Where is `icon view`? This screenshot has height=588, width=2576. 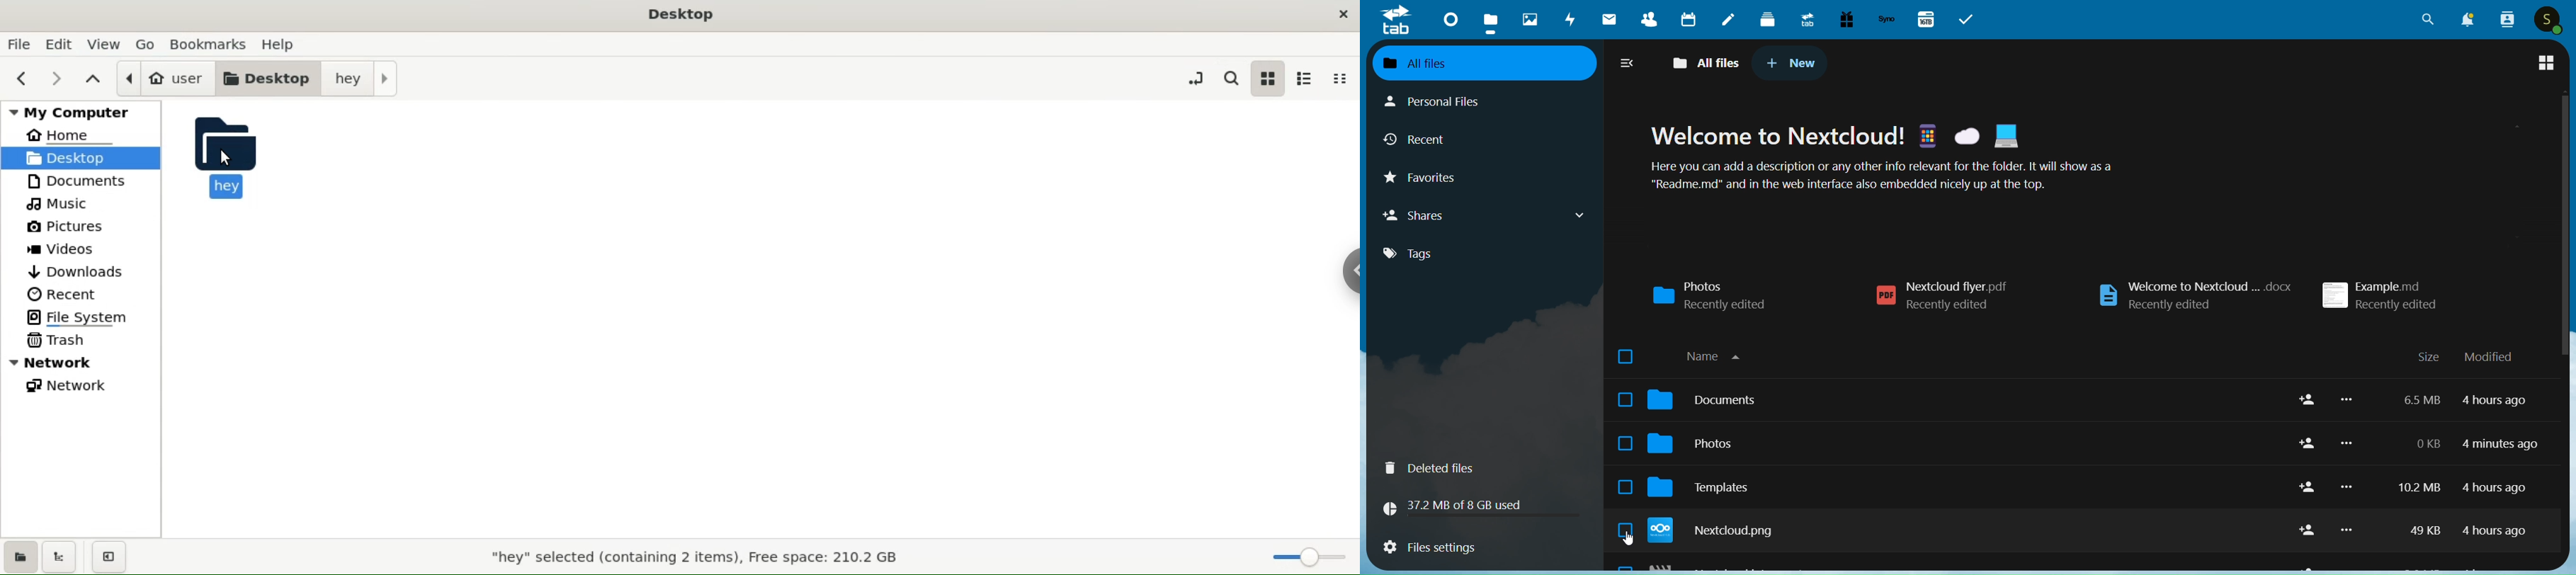 icon view is located at coordinates (1267, 79).